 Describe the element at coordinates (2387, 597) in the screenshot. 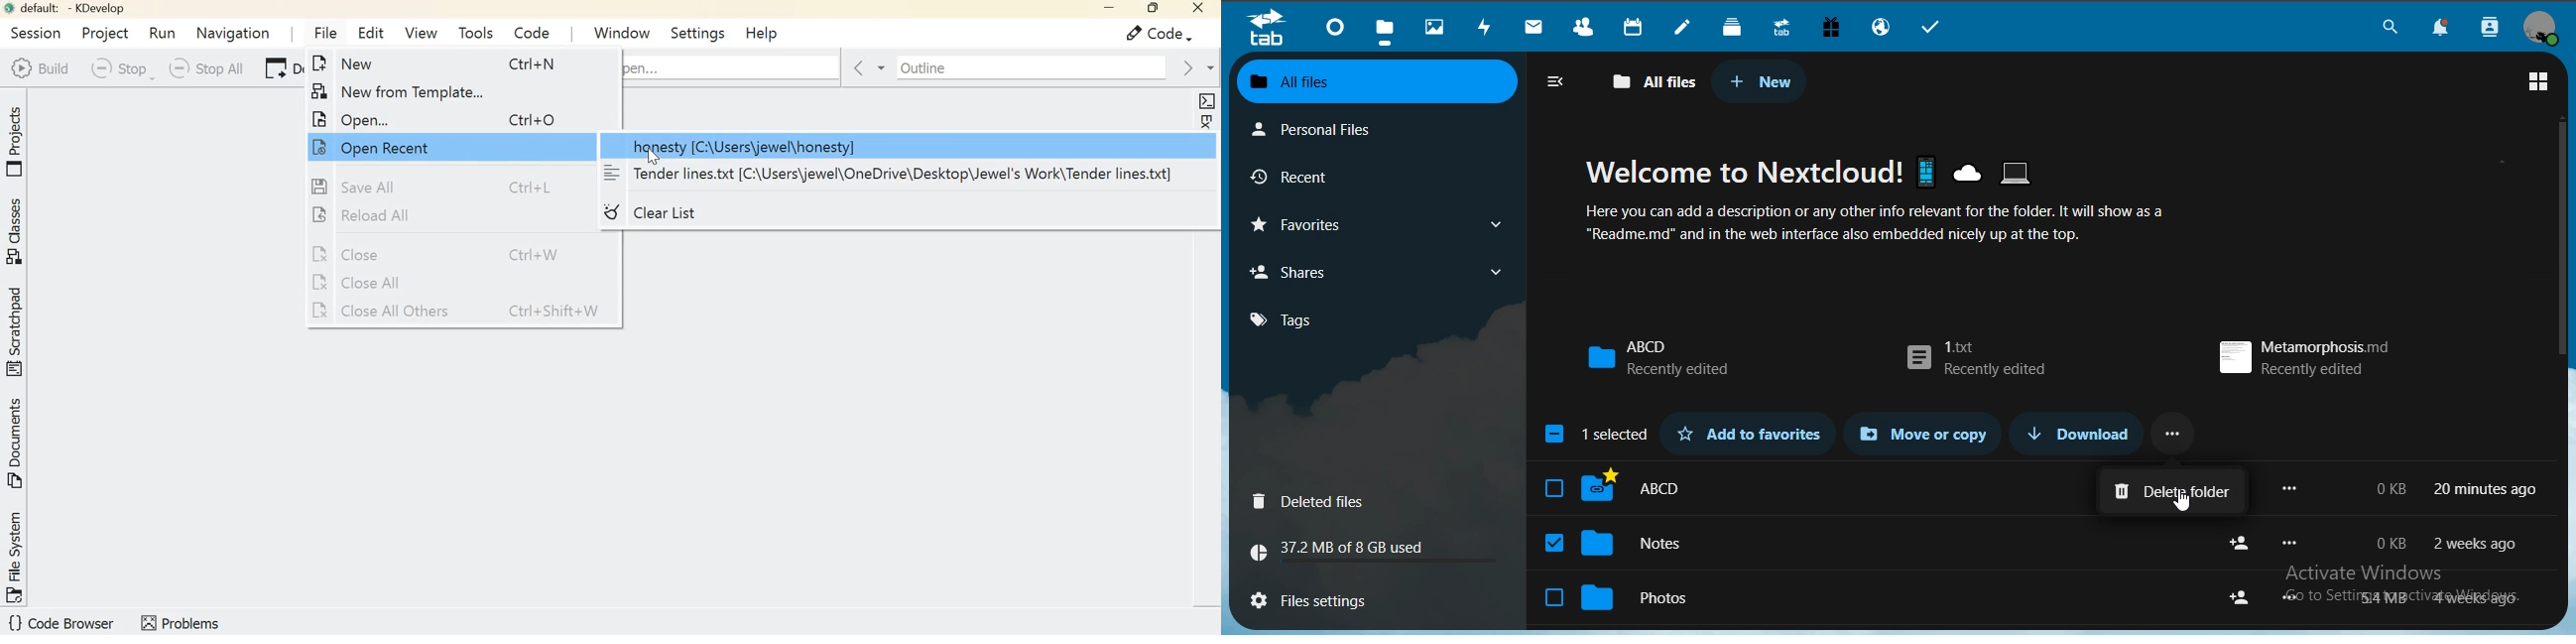

I see `54 mb` at that location.